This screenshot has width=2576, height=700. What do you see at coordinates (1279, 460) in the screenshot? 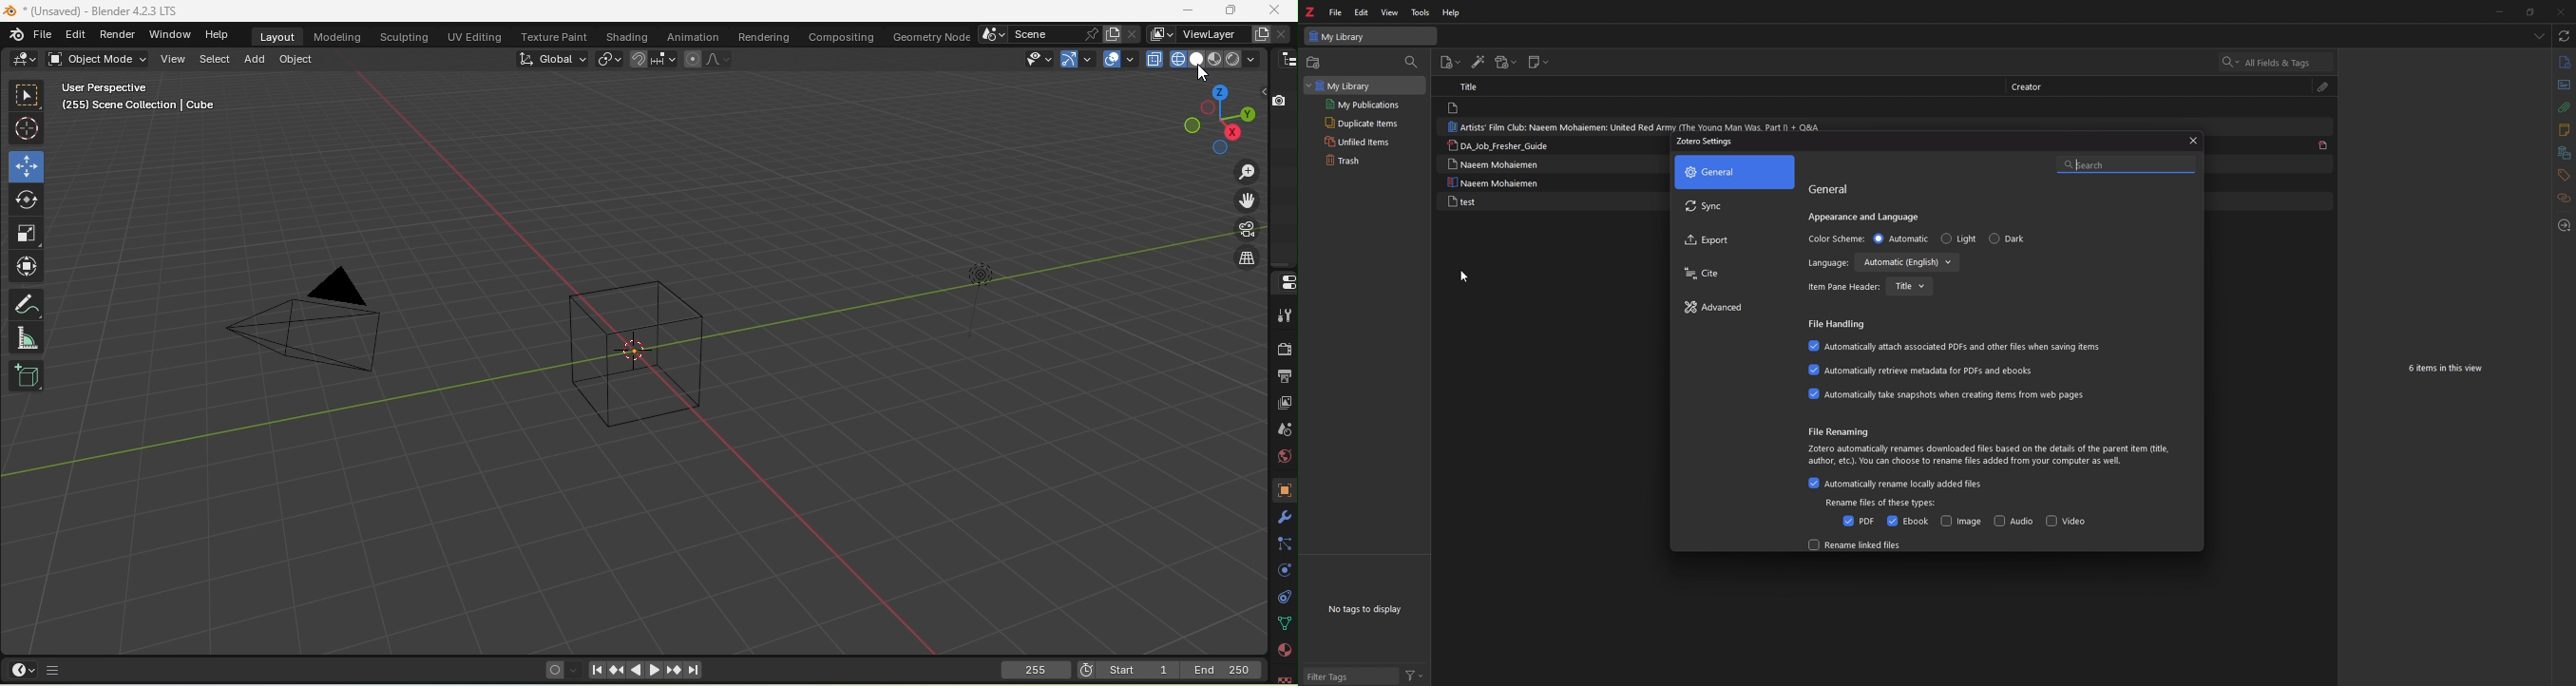
I see `World` at bounding box center [1279, 460].